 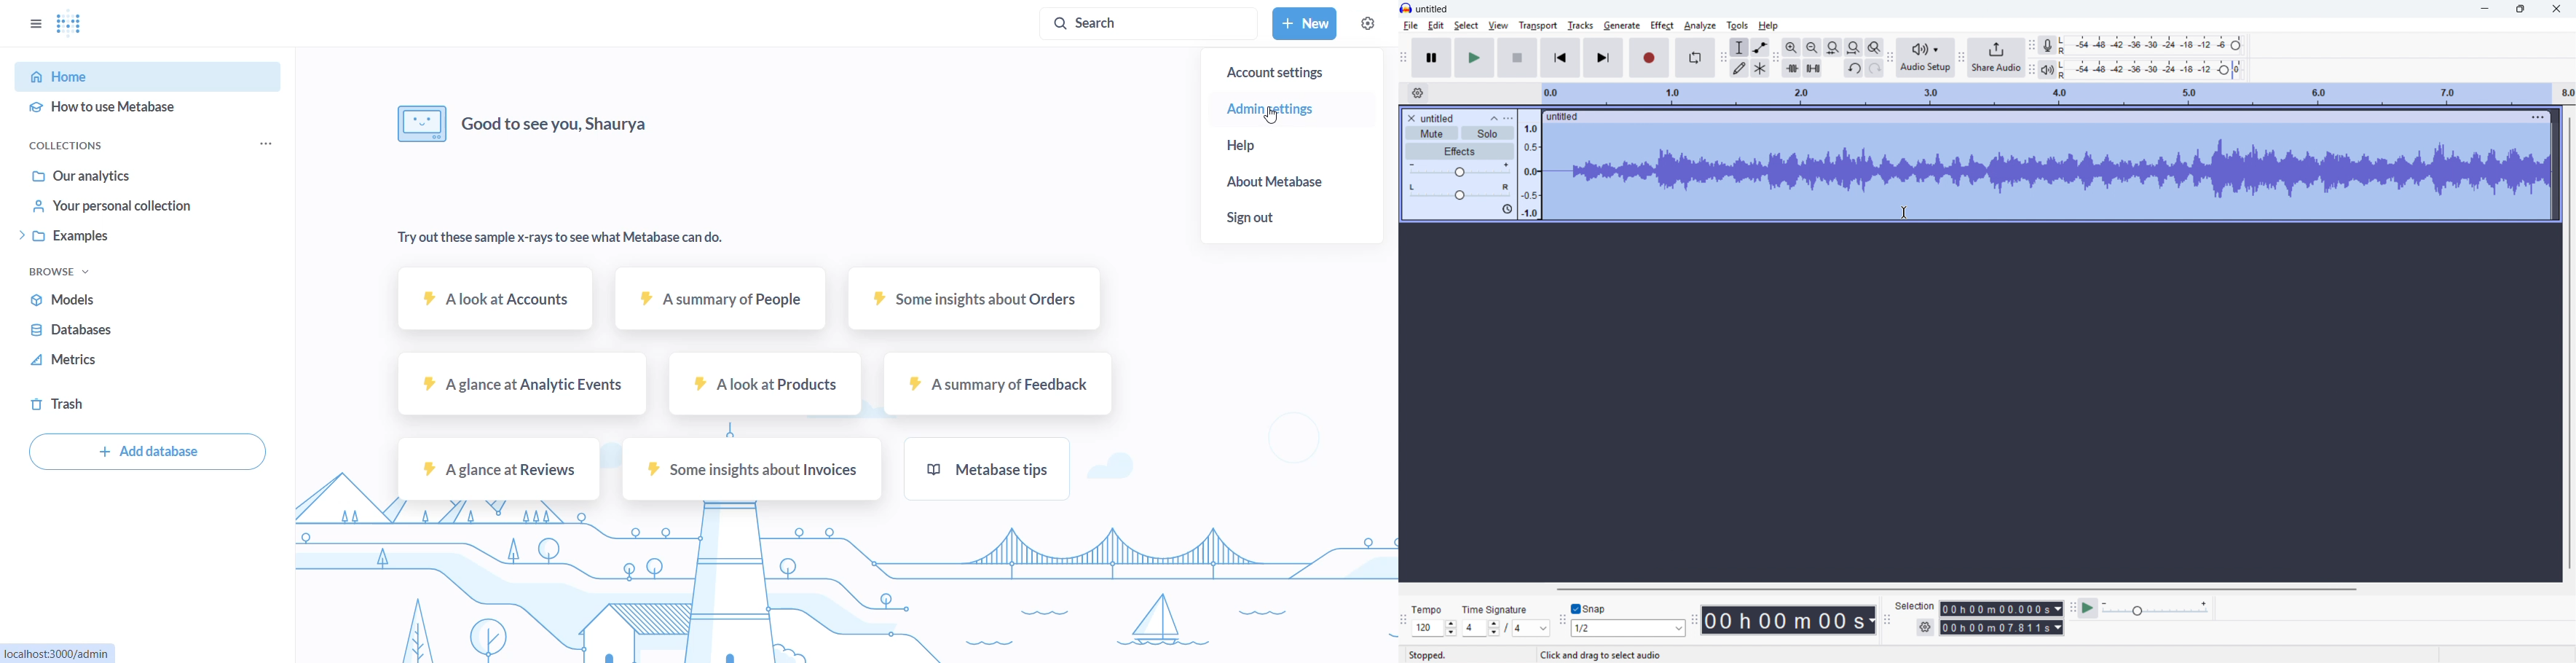 What do you see at coordinates (1506, 209) in the screenshot?
I see `sync lock` at bounding box center [1506, 209].